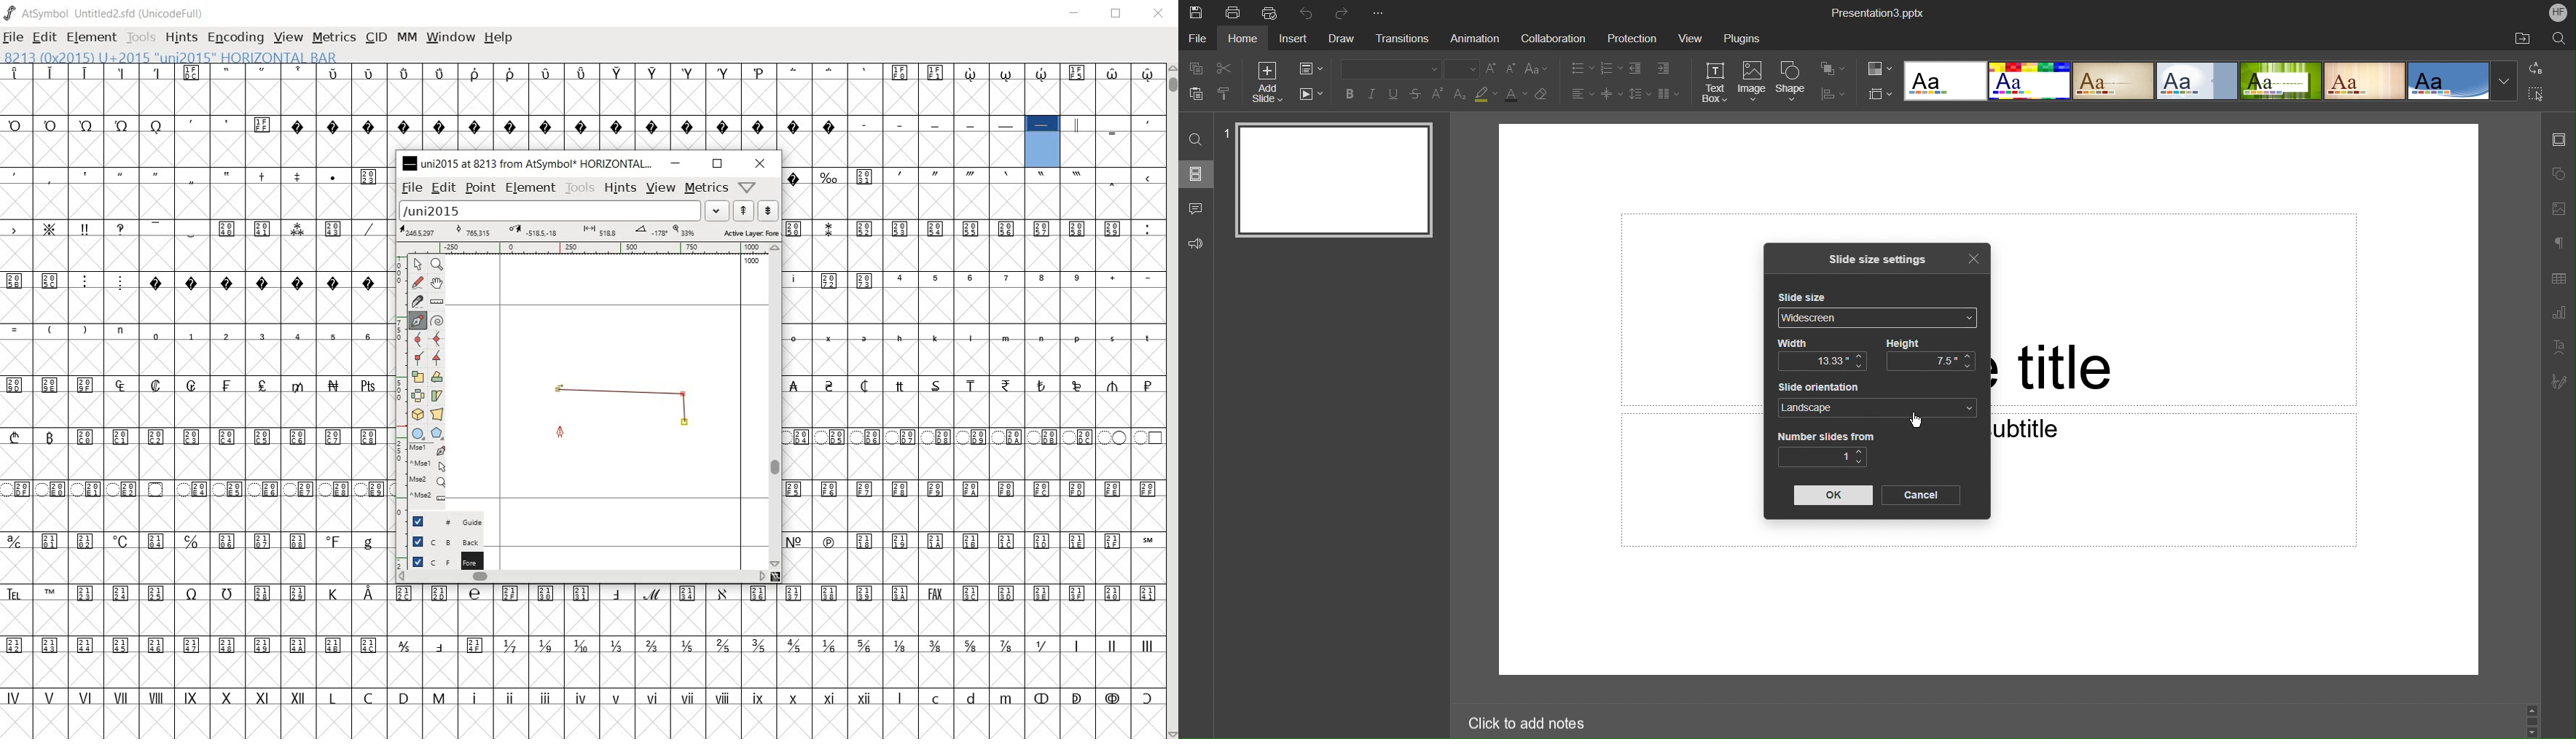 The image size is (2576, 756). Describe the element at coordinates (183, 38) in the screenshot. I see `HINTS` at that location.